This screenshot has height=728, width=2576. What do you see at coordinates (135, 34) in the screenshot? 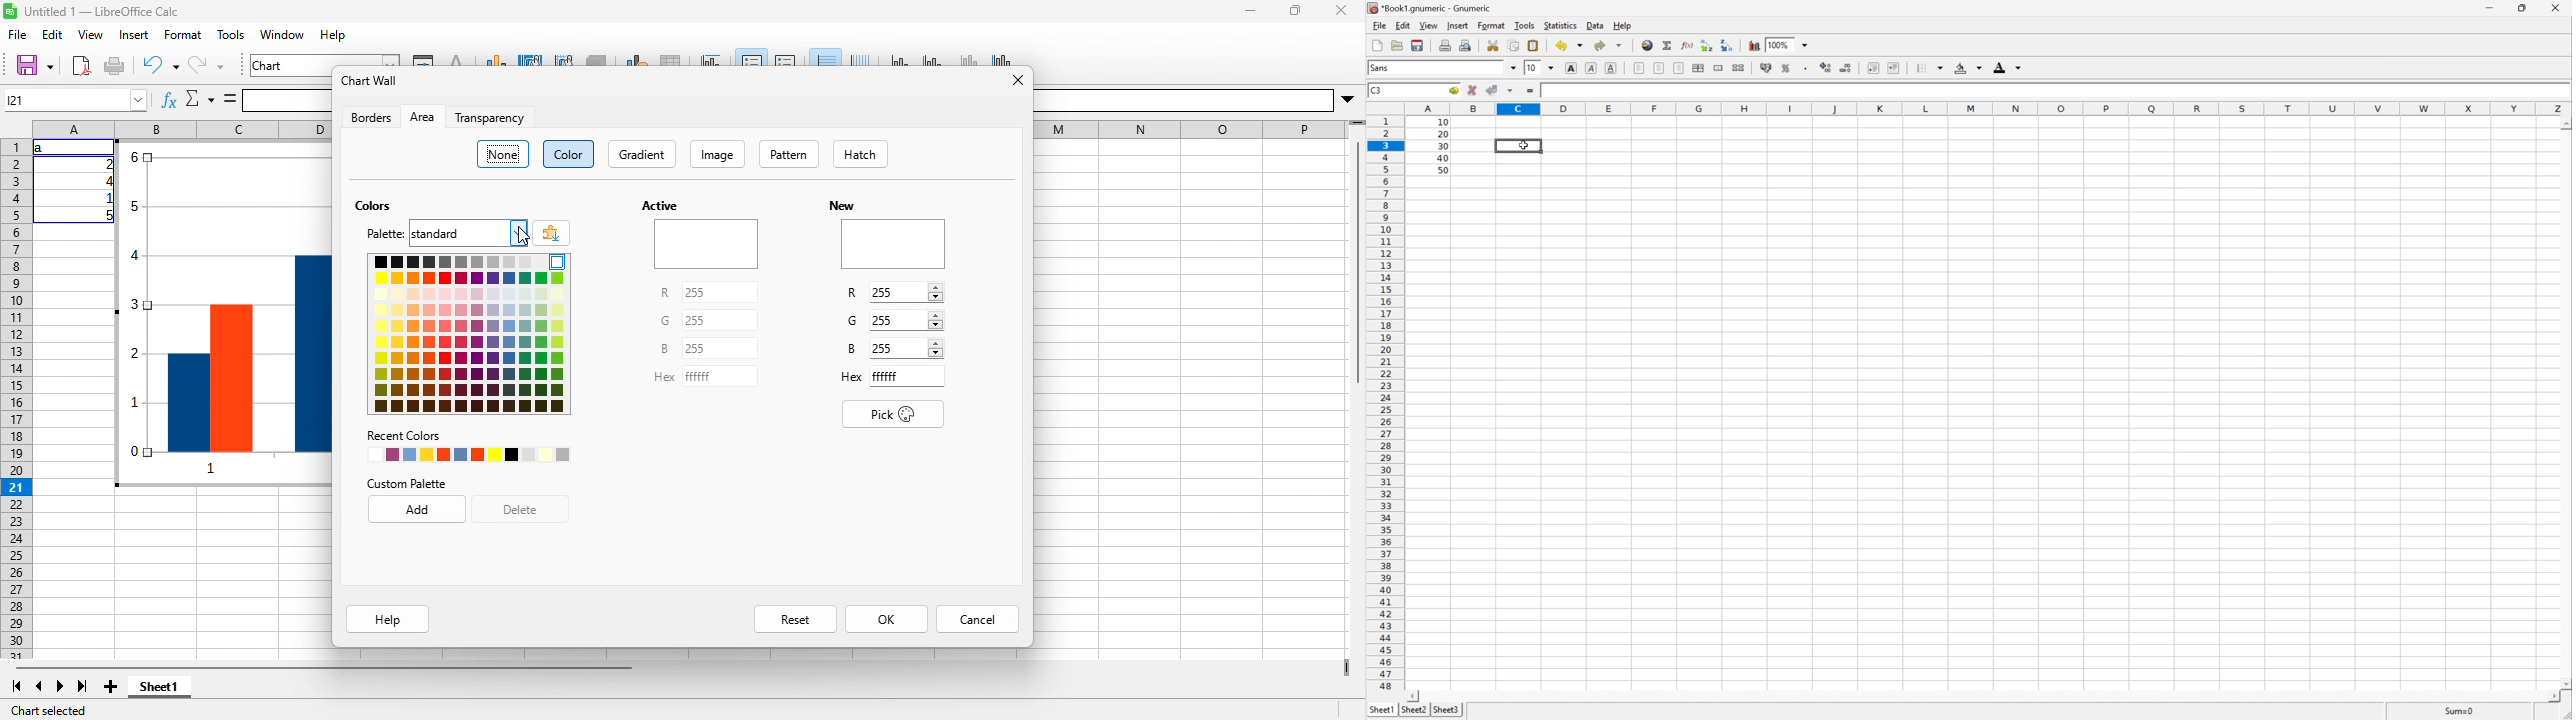
I see `insert` at bounding box center [135, 34].